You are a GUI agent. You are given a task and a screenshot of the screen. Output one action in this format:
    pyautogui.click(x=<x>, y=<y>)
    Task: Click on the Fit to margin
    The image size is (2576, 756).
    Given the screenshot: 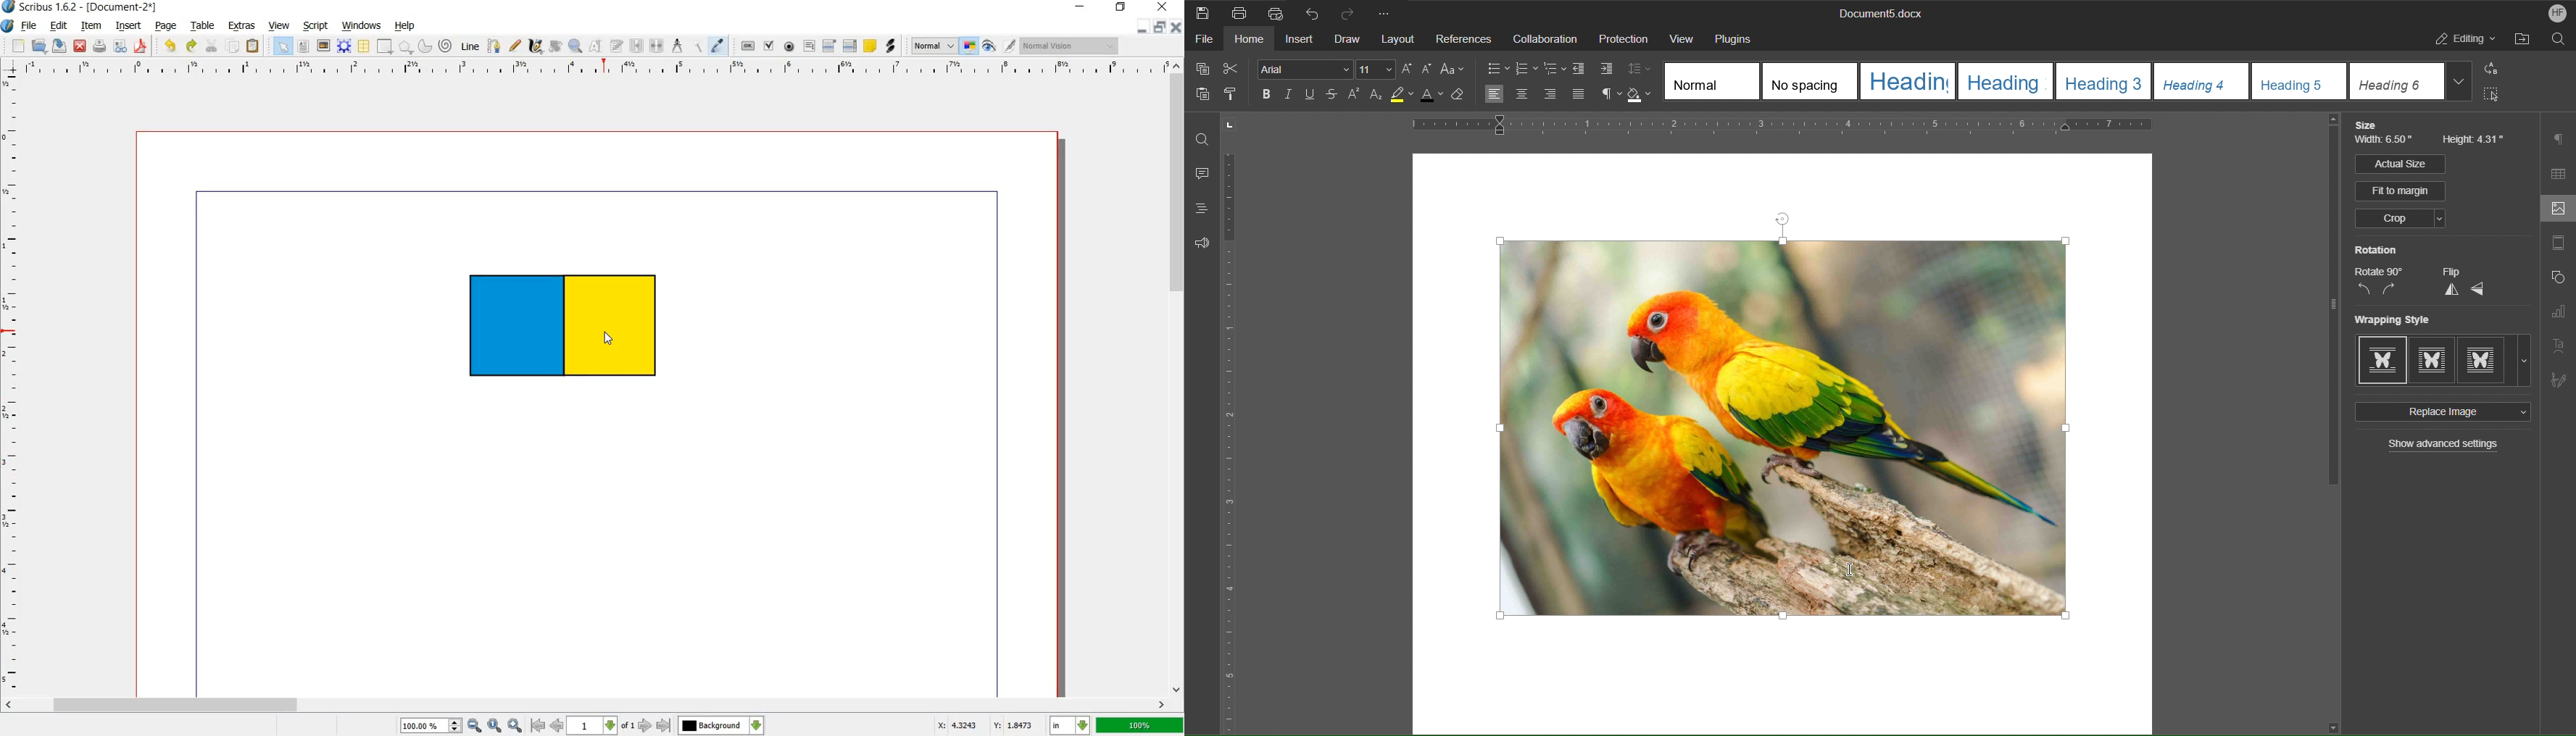 What is the action you would take?
    pyautogui.click(x=2401, y=191)
    